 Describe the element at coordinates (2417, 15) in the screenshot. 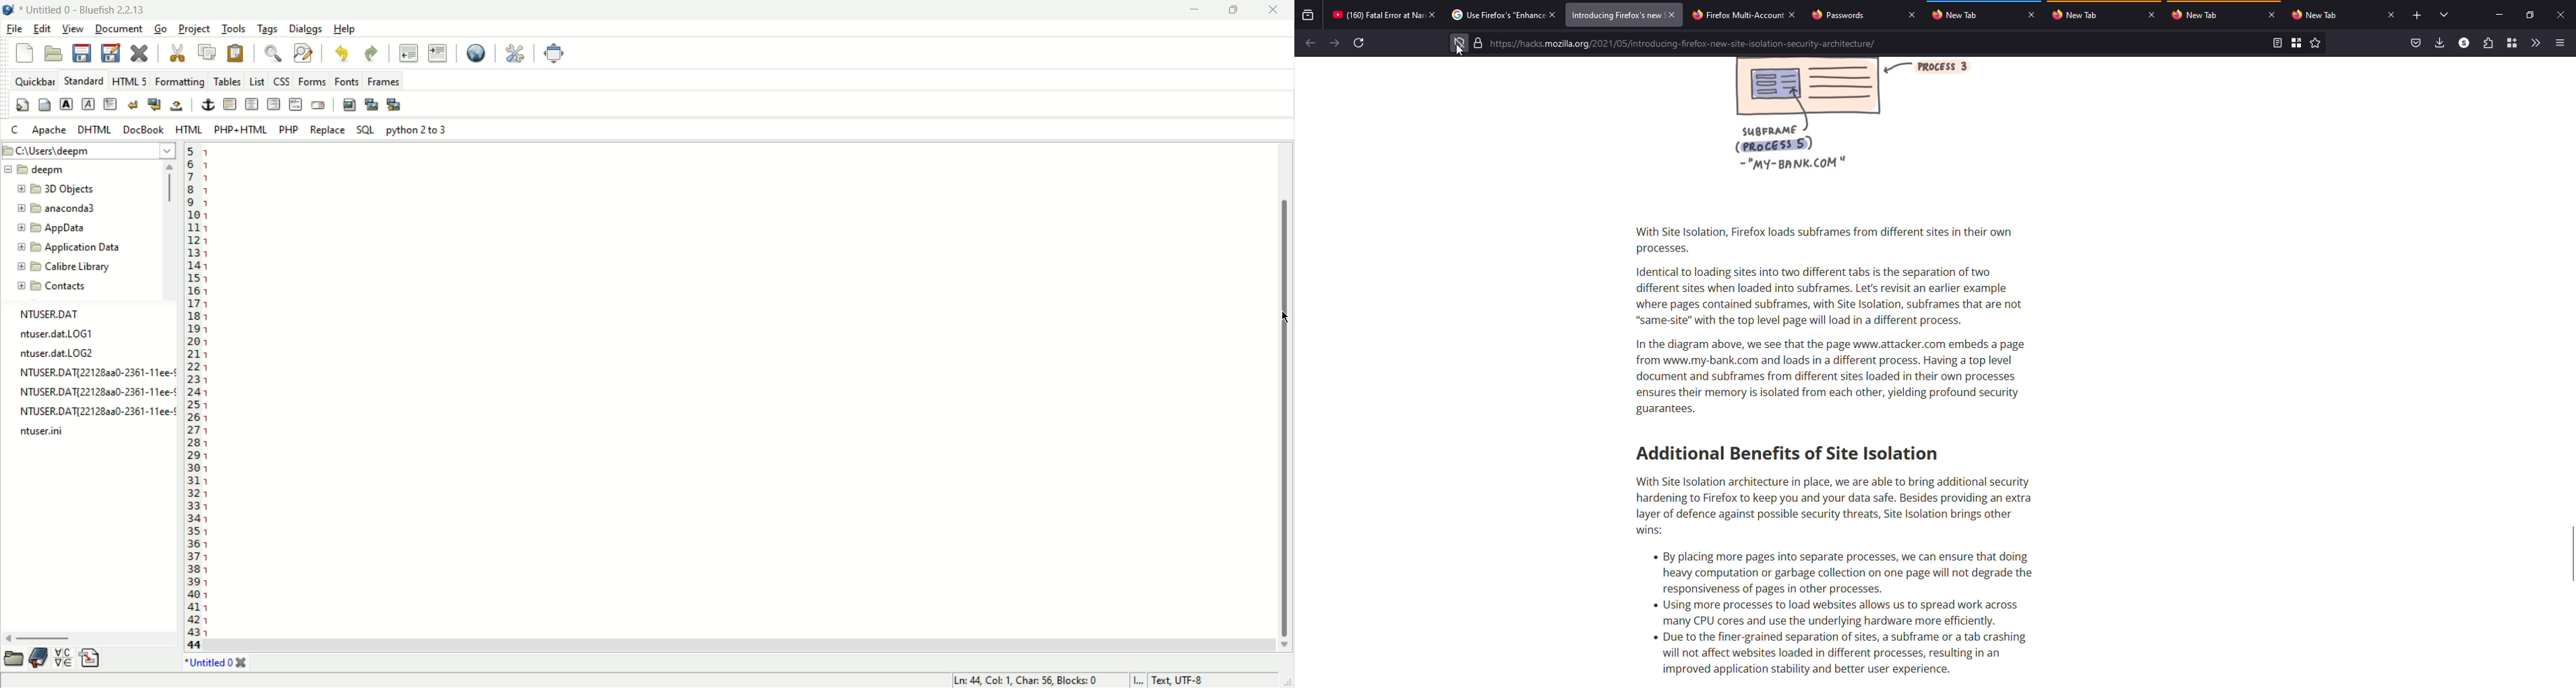

I see `add` at that location.